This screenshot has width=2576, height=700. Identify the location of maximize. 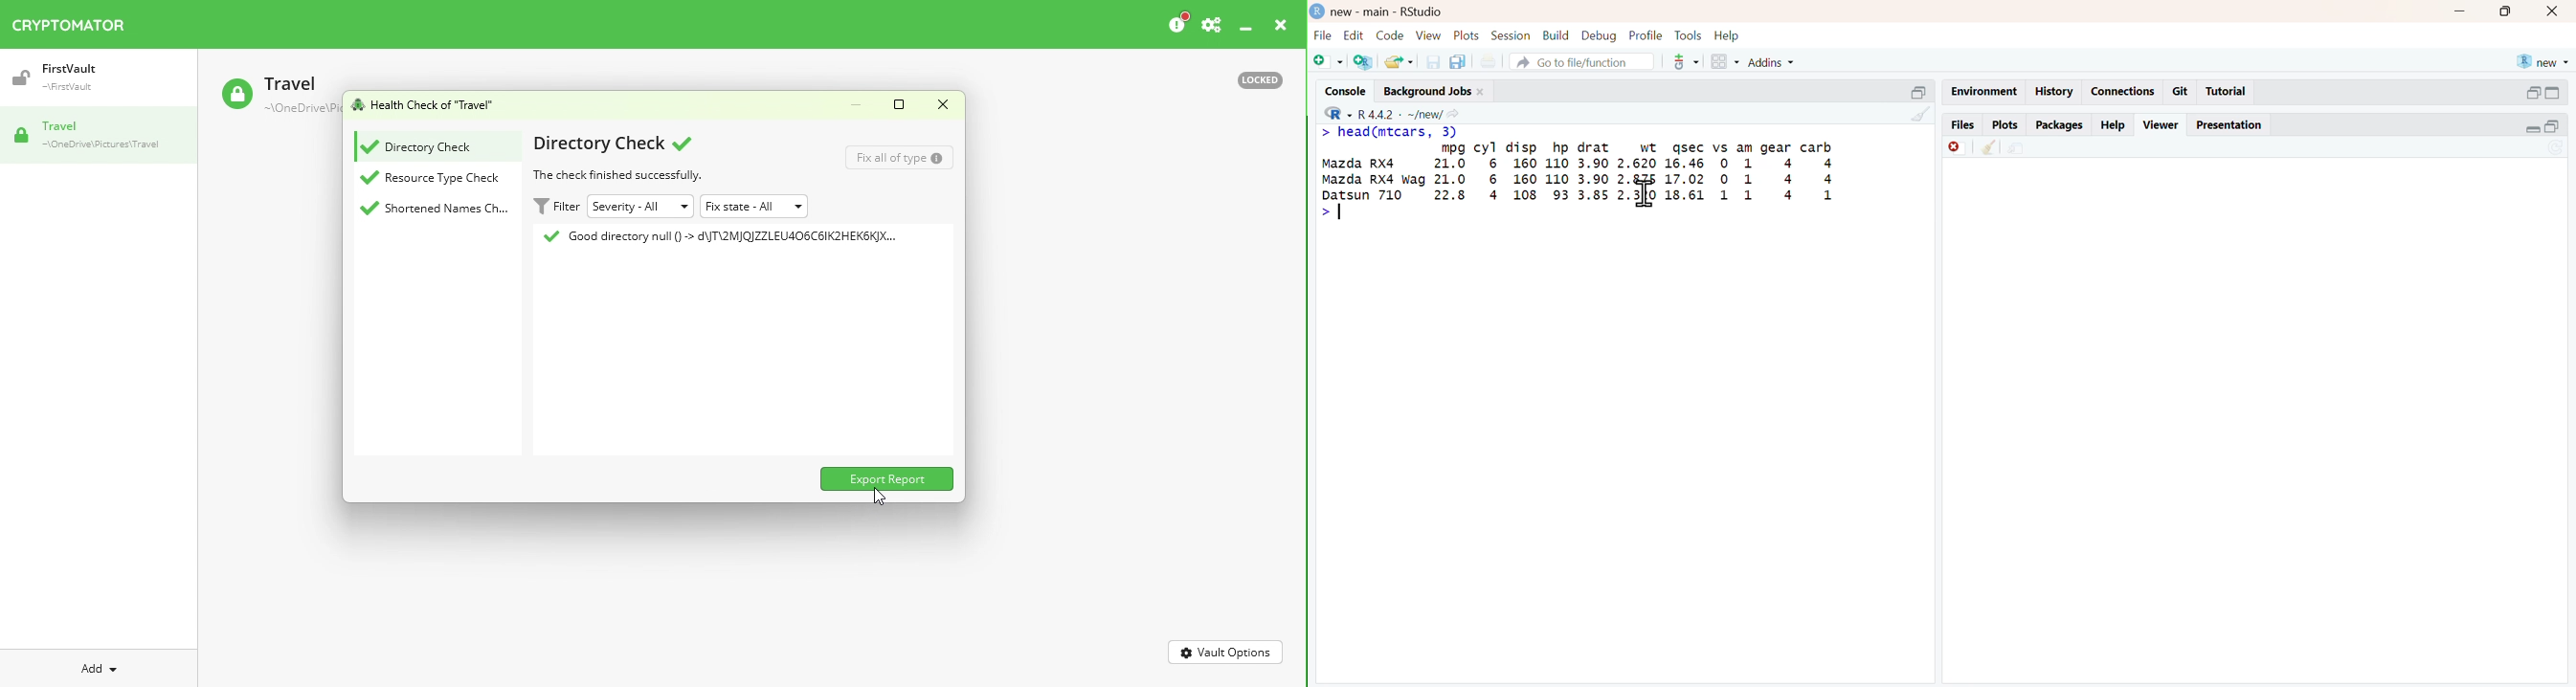
(2506, 12).